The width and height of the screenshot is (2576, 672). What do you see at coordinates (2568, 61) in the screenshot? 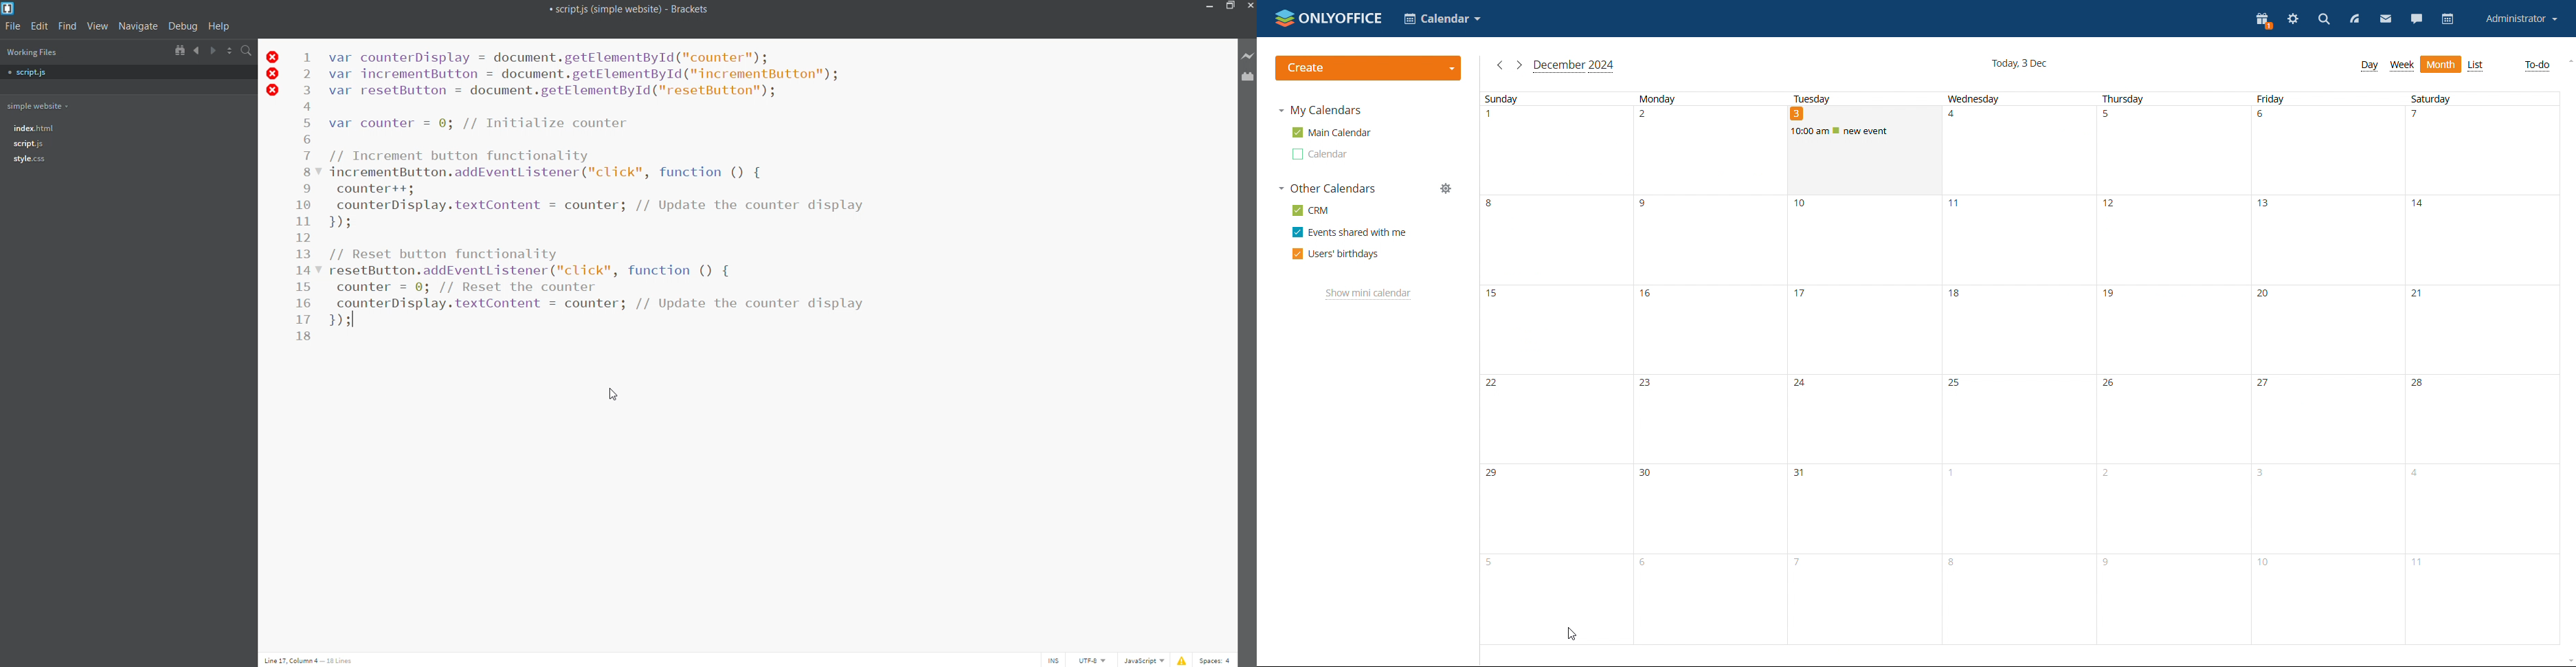
I see `scroll up` at bounding box center [2568, 61].